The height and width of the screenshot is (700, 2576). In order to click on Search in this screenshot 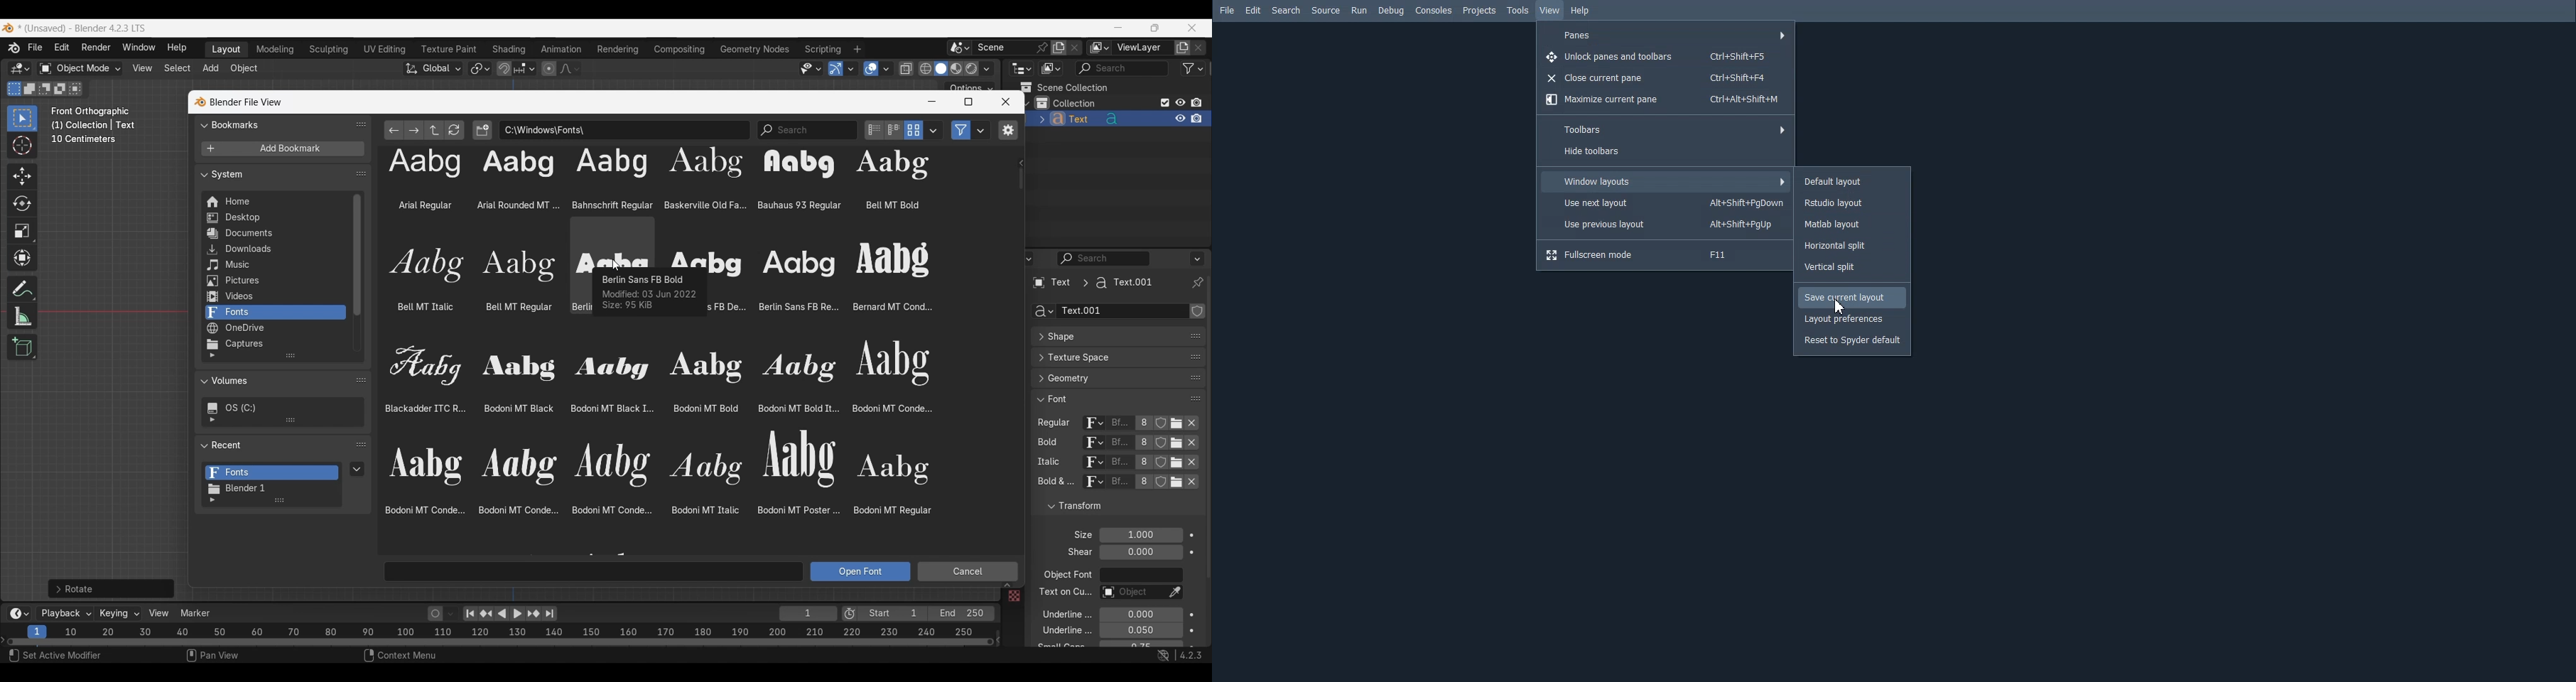, I will do `click(1285, 10)`.